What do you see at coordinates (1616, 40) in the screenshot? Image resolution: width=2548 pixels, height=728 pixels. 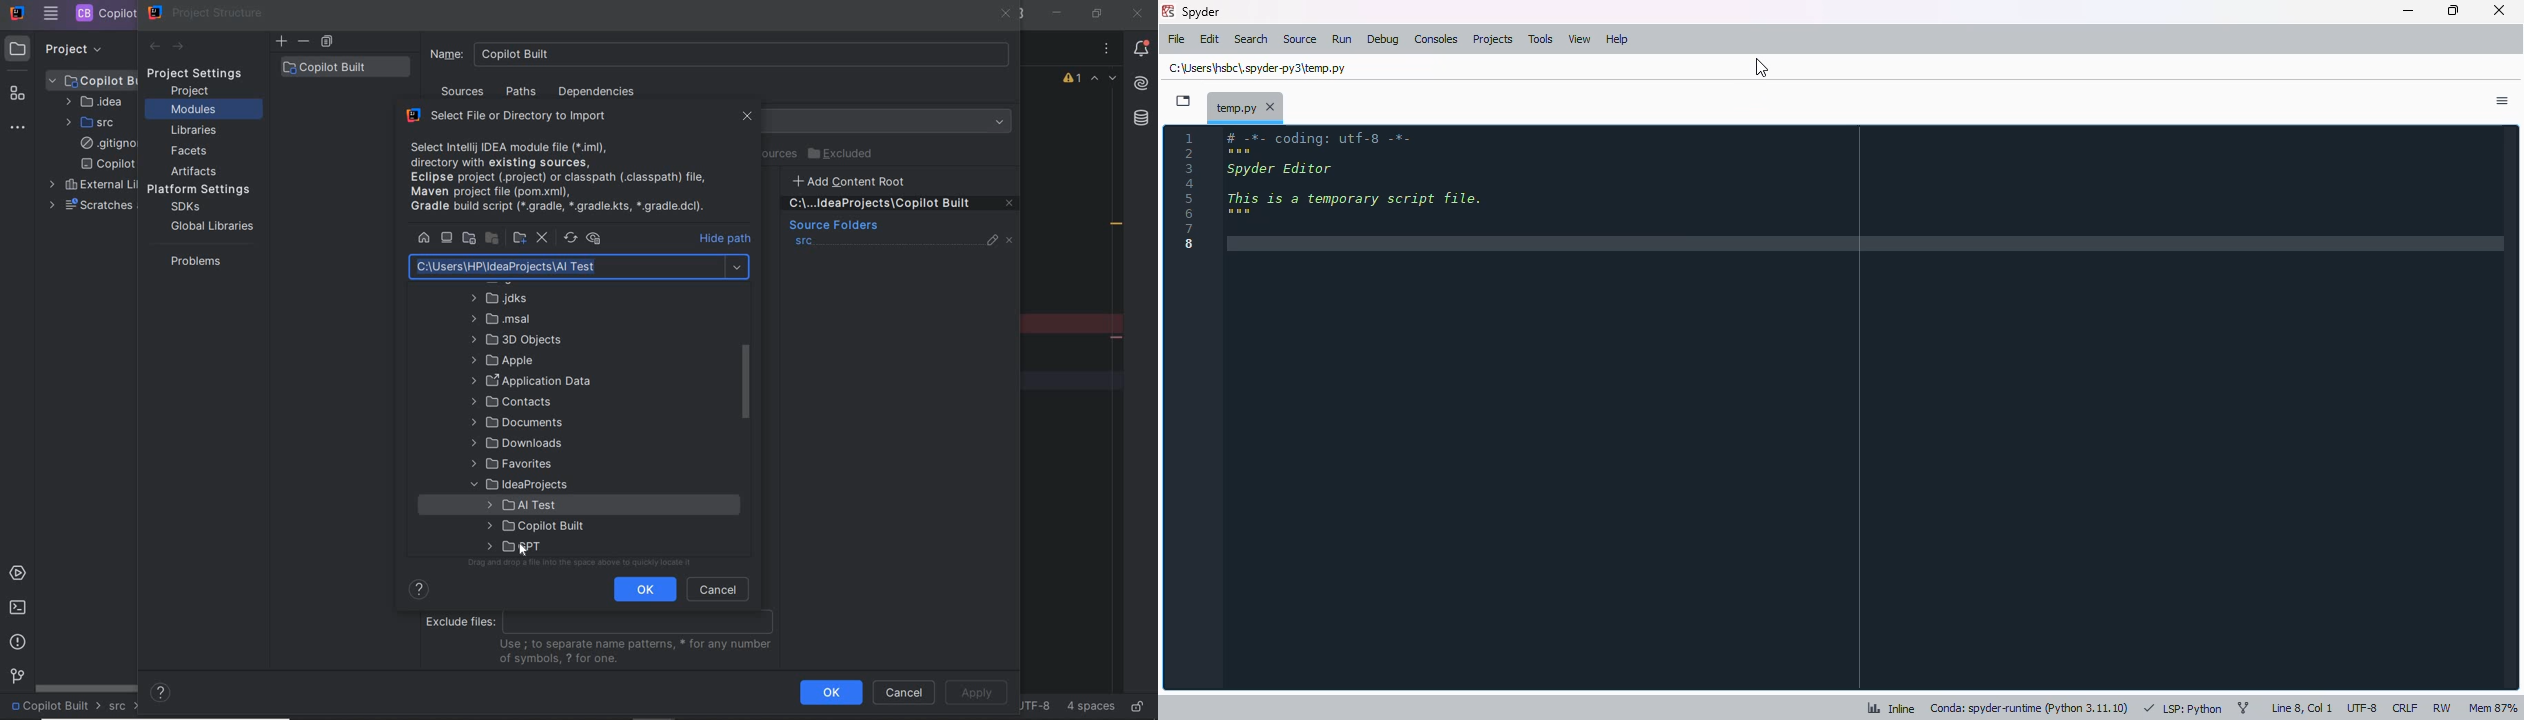 I see `help` at bounding box center [1616, 40].